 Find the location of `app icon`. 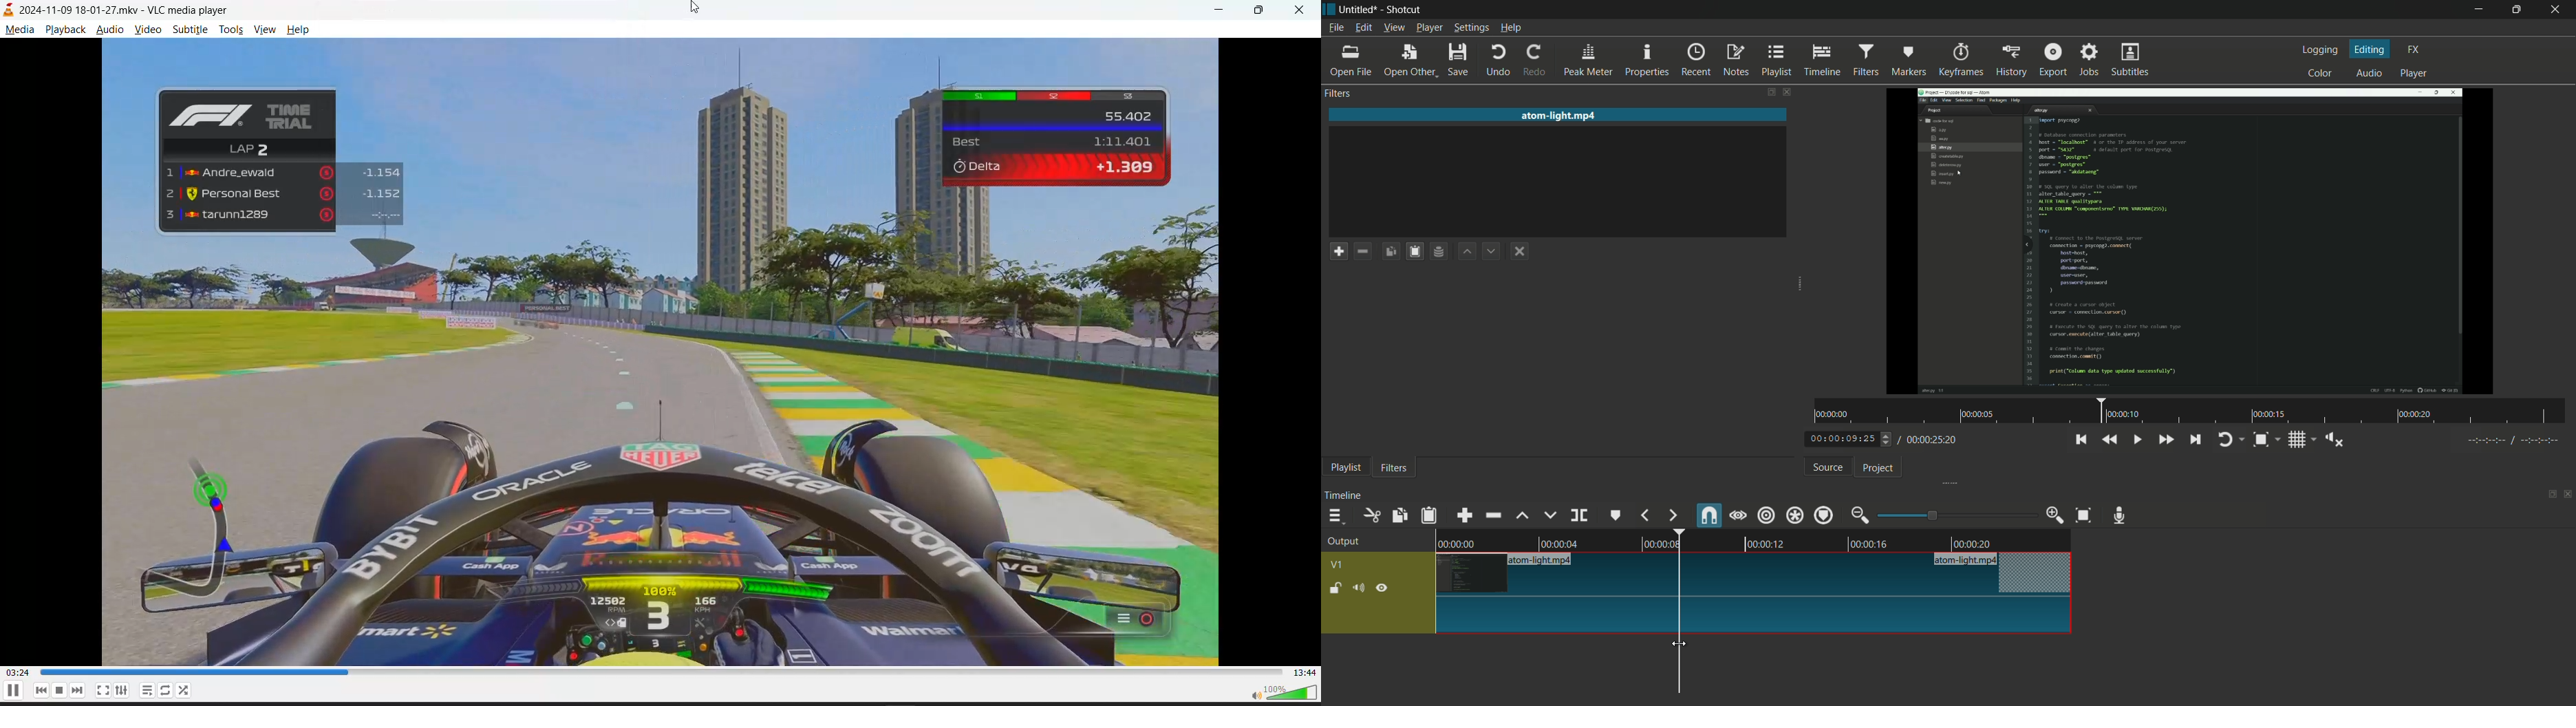

app icon is located at coordinates (1329, 10).